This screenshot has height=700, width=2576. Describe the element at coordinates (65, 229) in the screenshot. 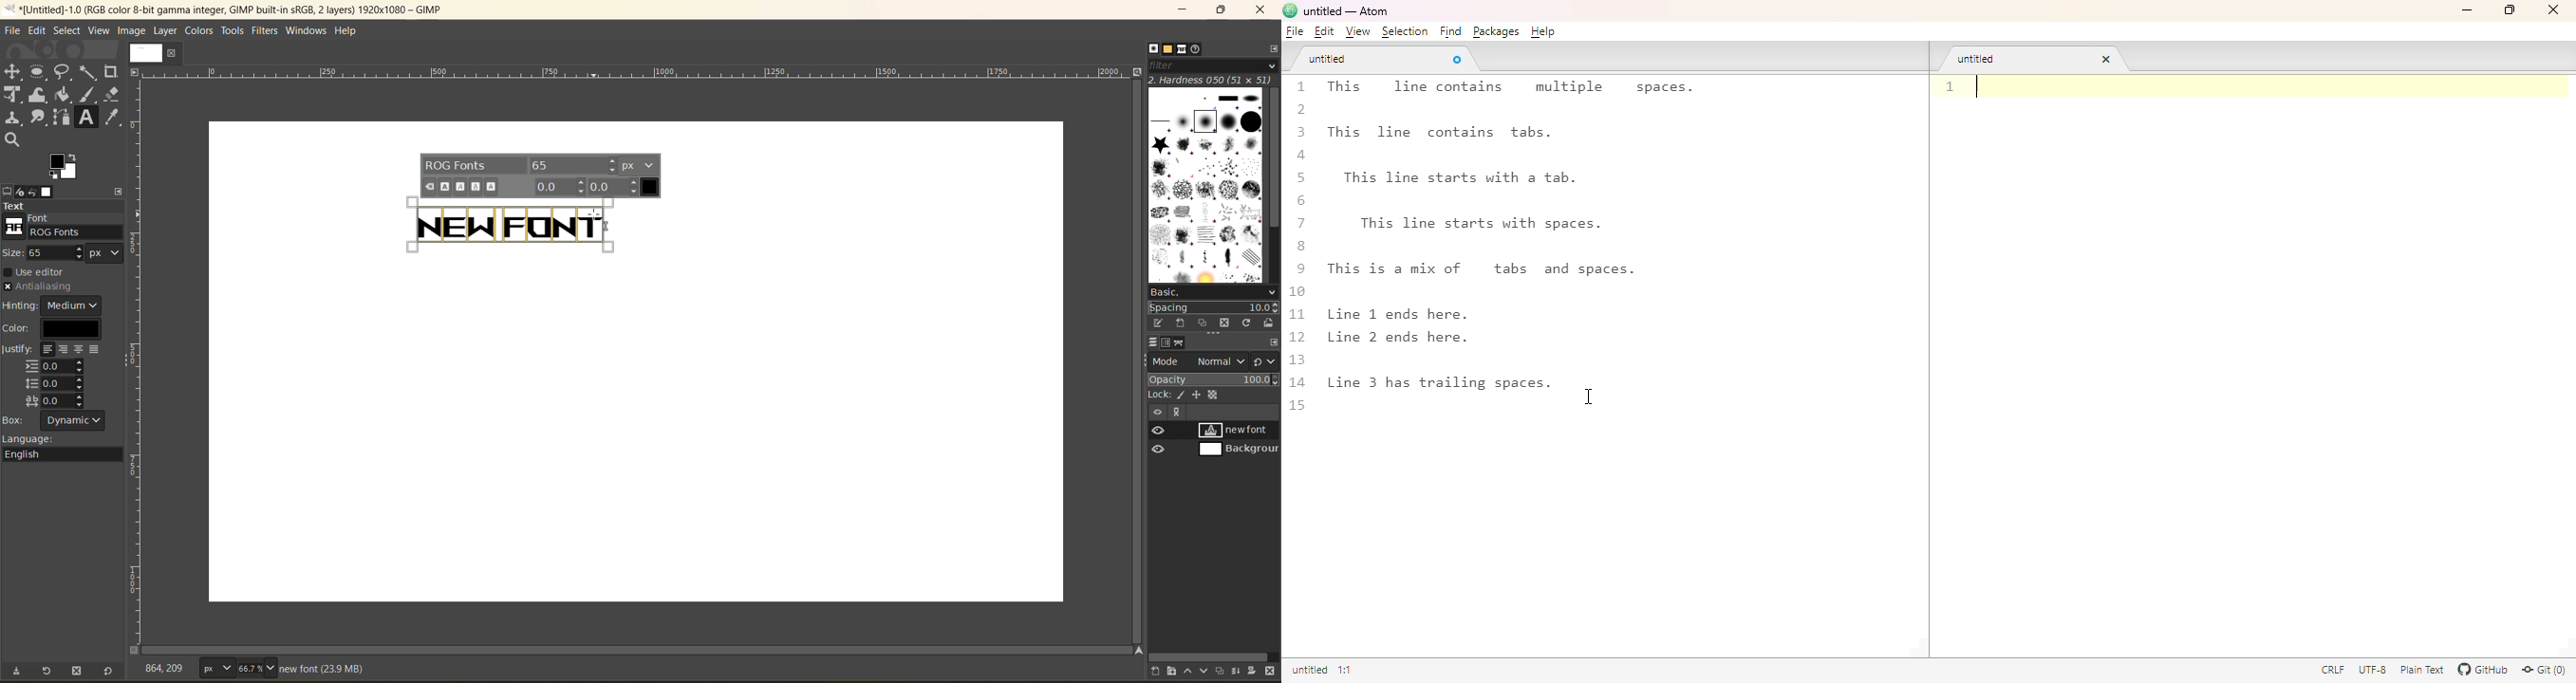

I see `font` at that location.